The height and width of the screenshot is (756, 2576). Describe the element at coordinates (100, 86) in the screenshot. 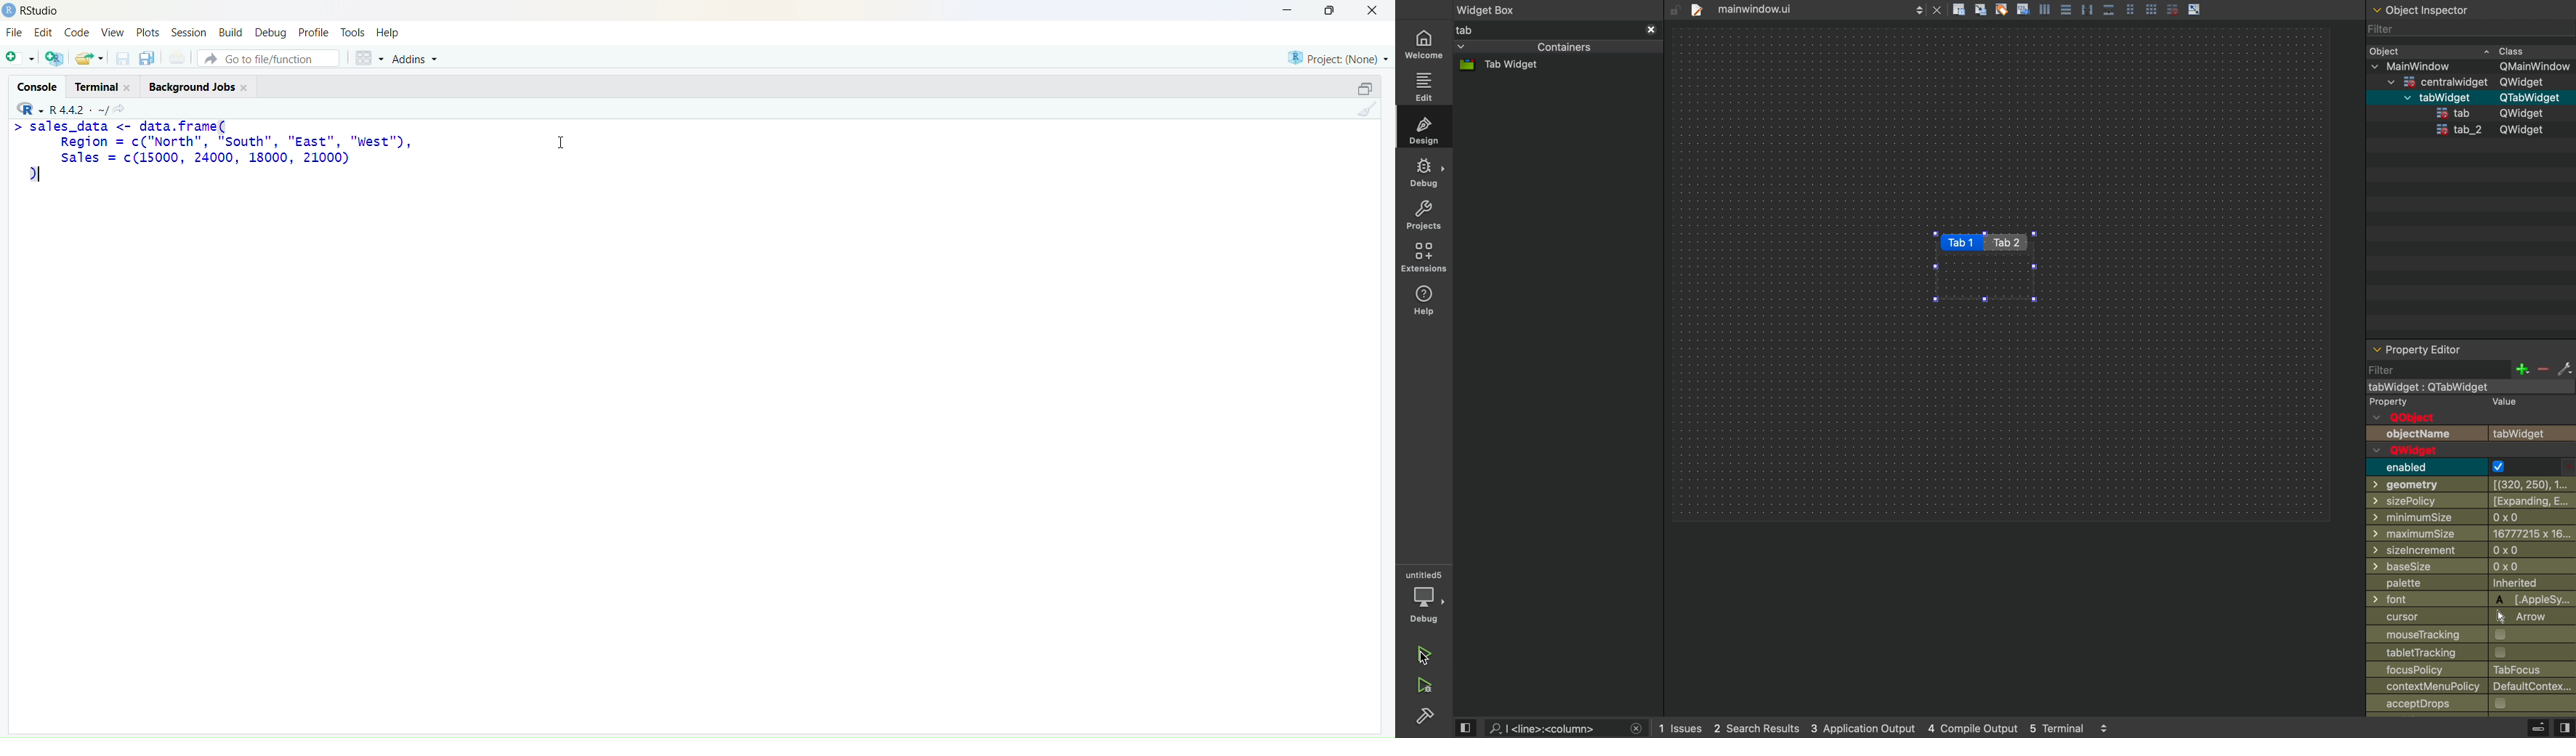

I see `Terminal` at that location.